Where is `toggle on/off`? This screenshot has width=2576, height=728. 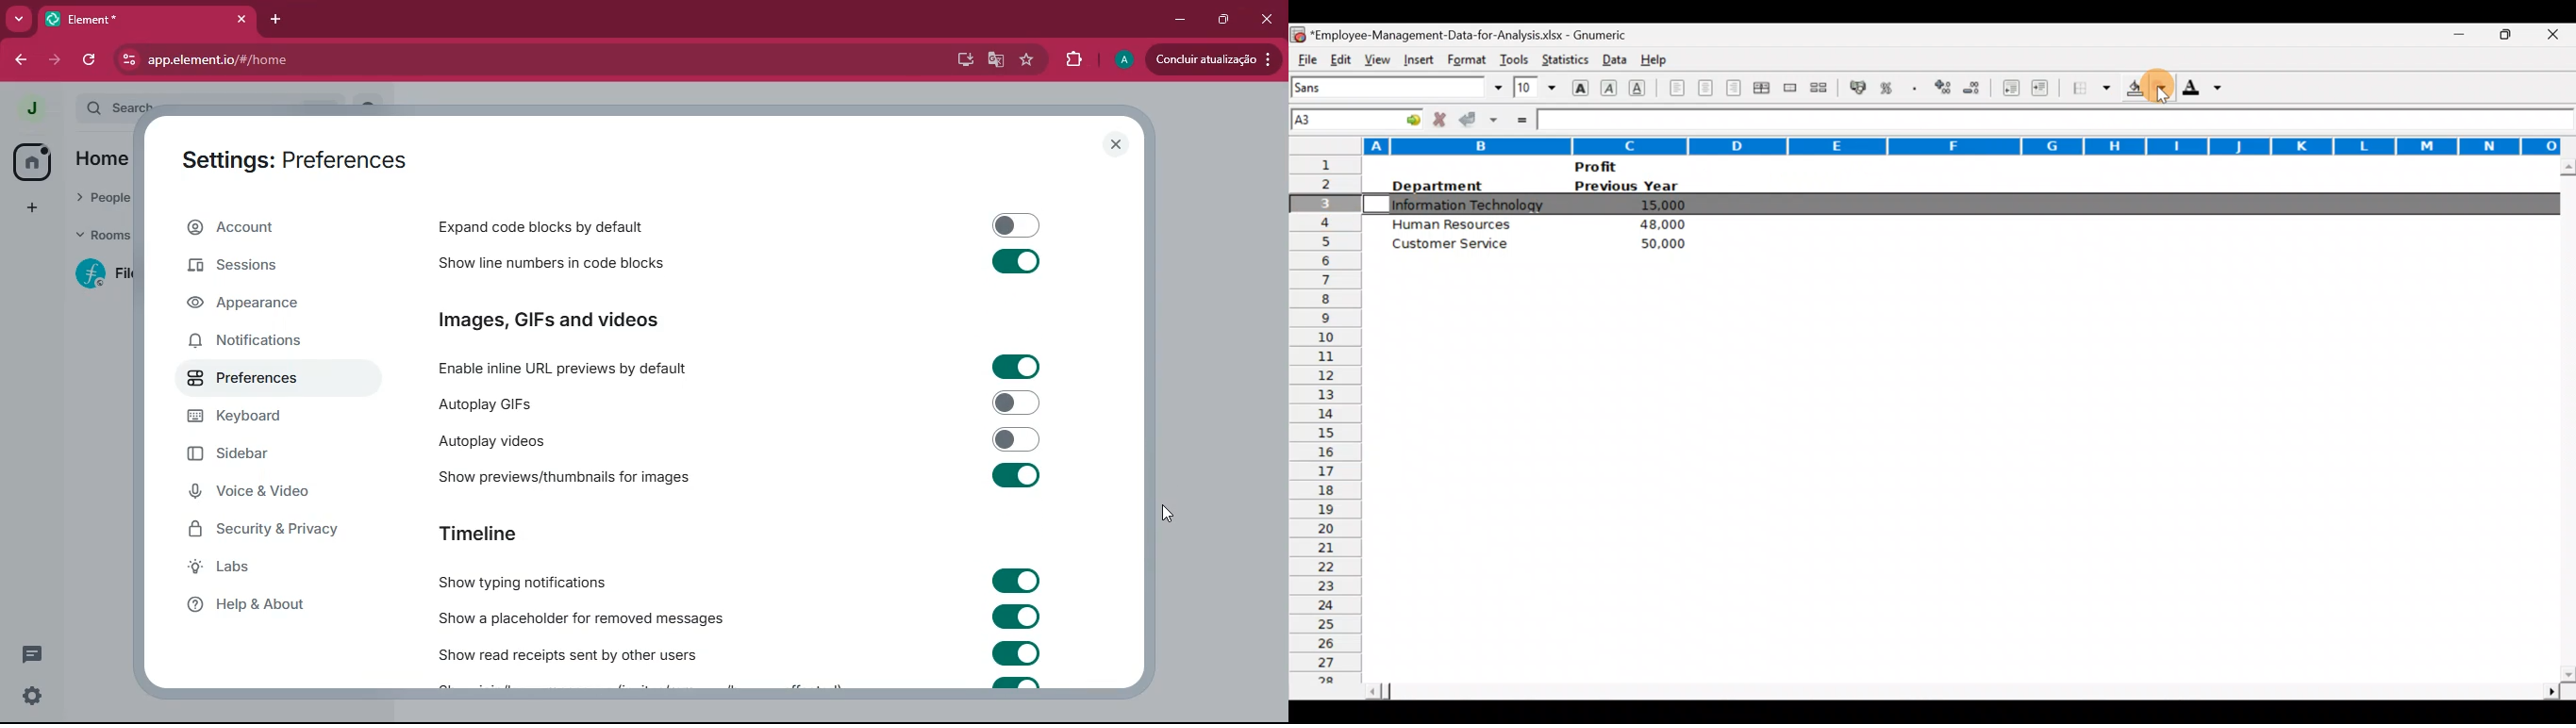
toggle on/off is located at coordinates (1018, 652).